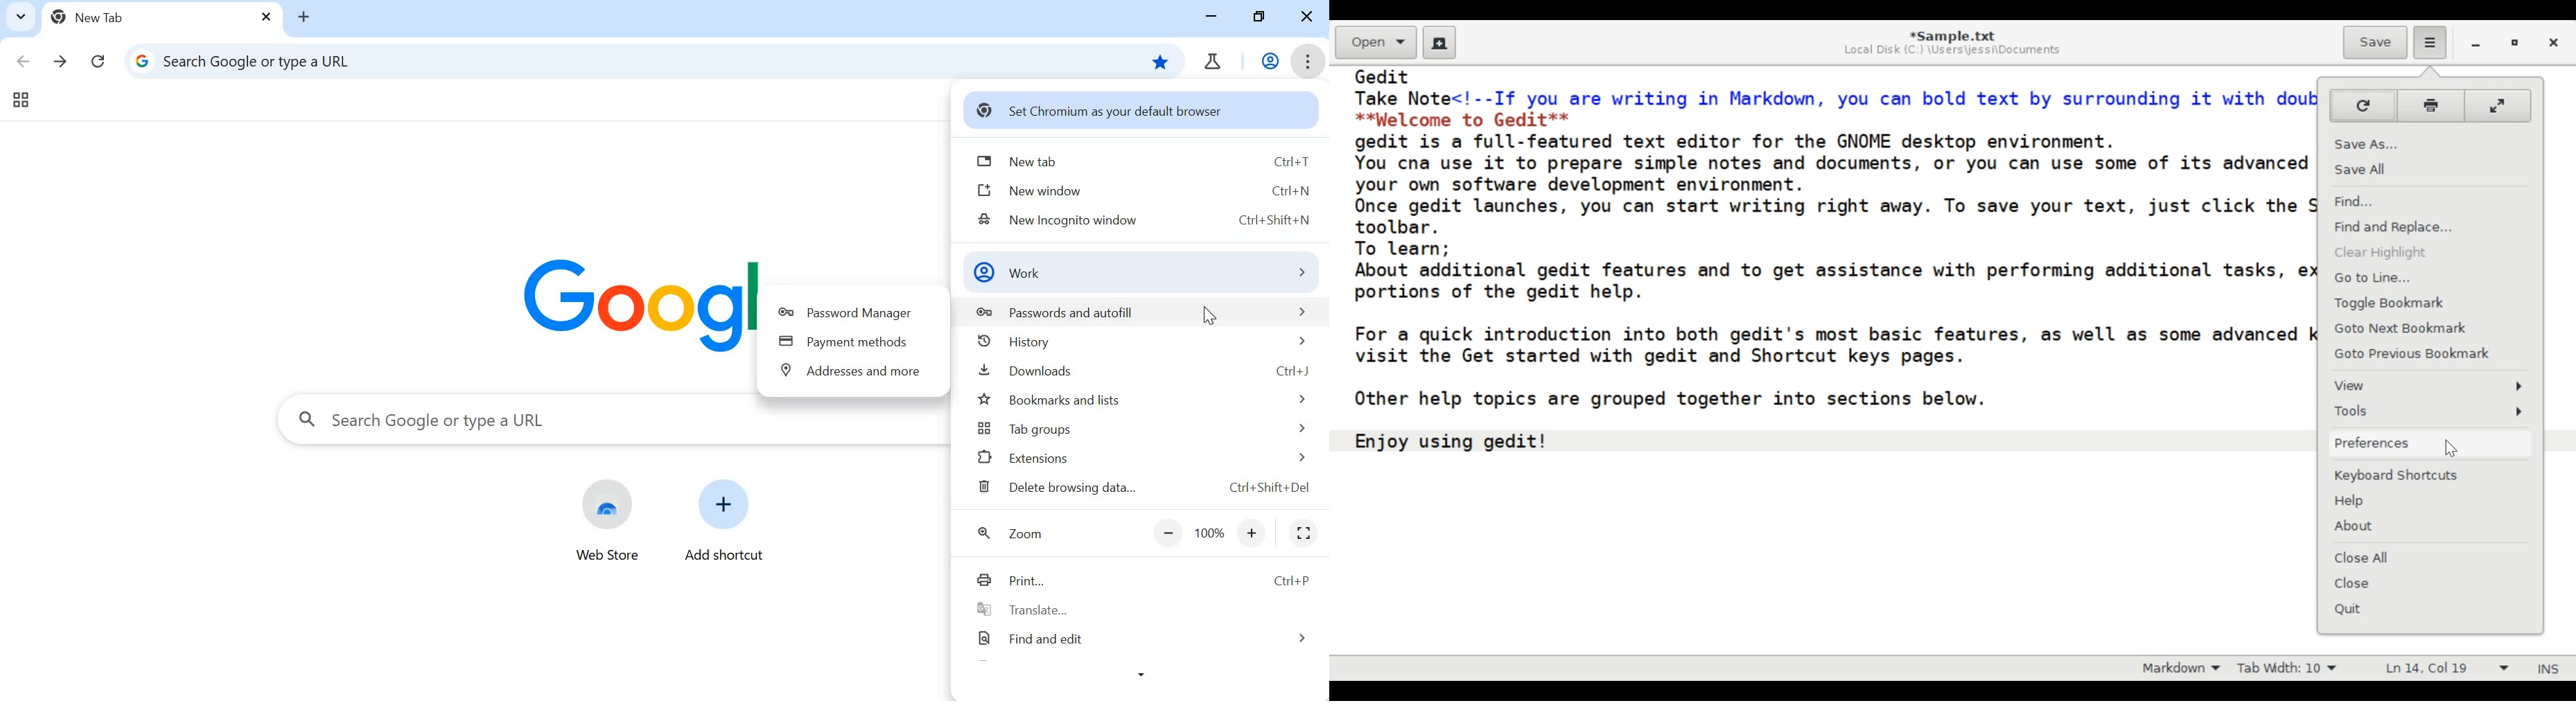  I want to click on new window, so click(1146, 190).